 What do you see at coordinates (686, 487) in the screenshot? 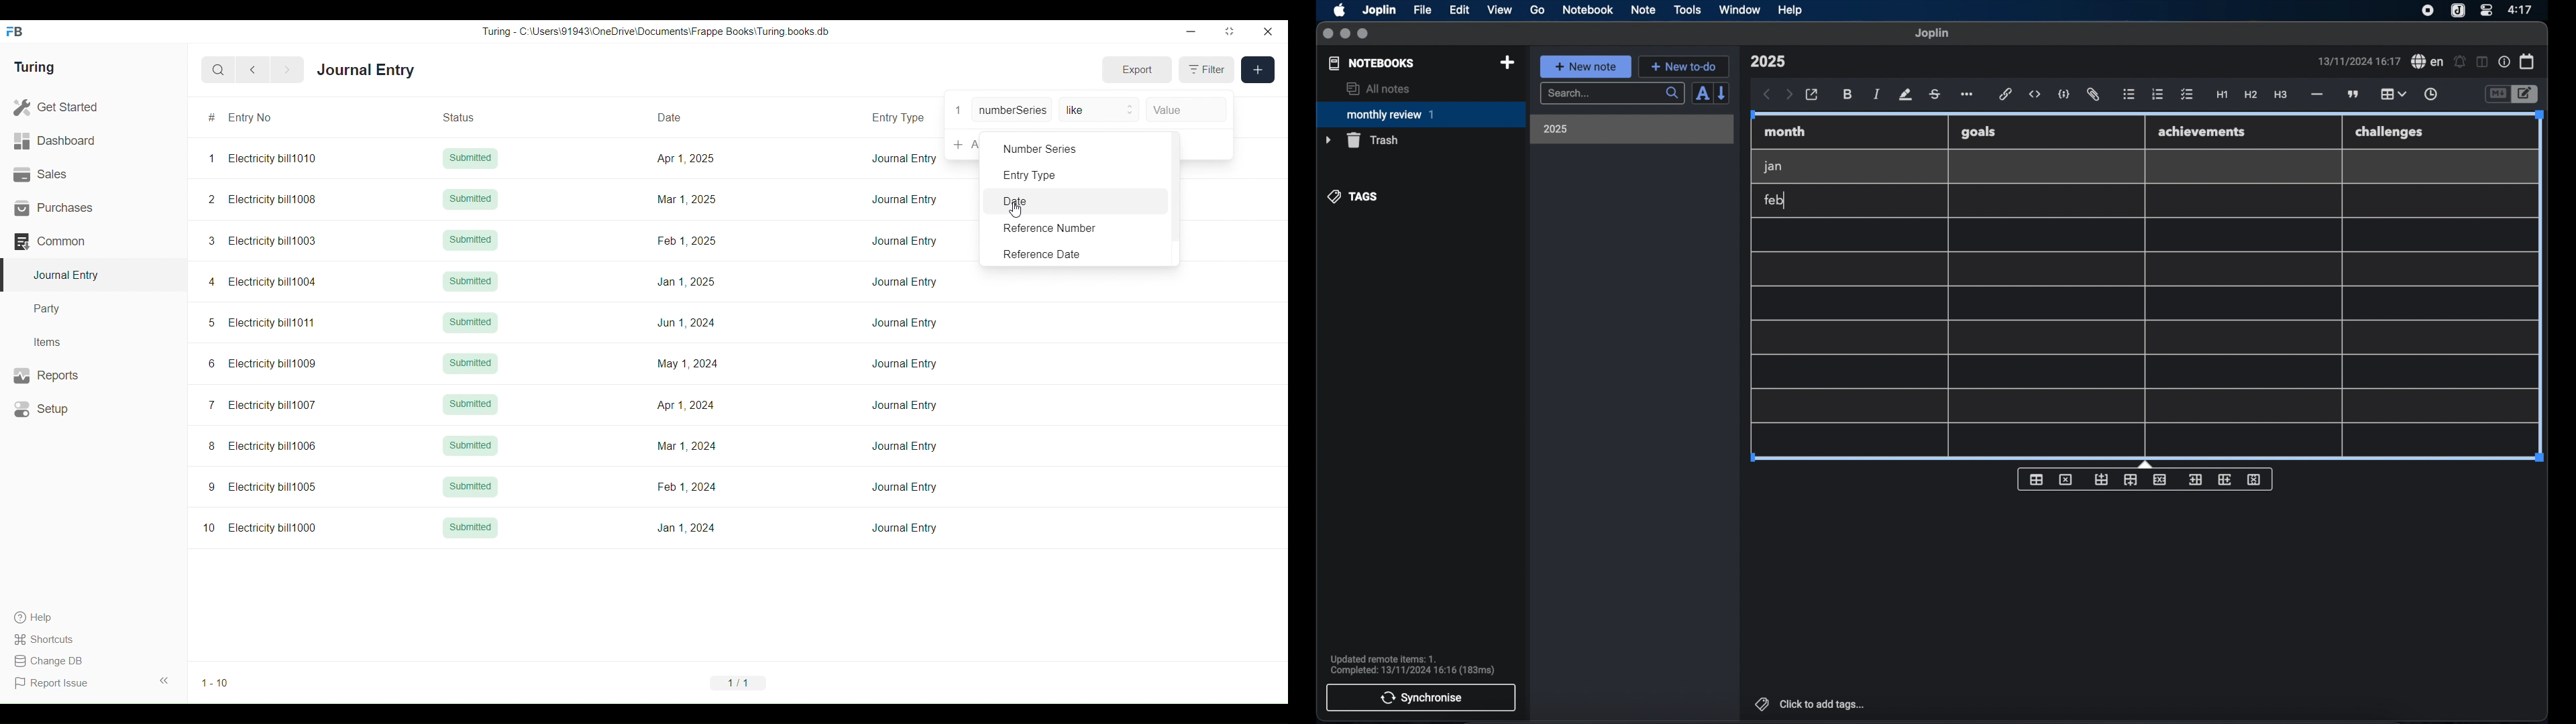
I see `Feb 1,2024` at bounding box center [686, 487].